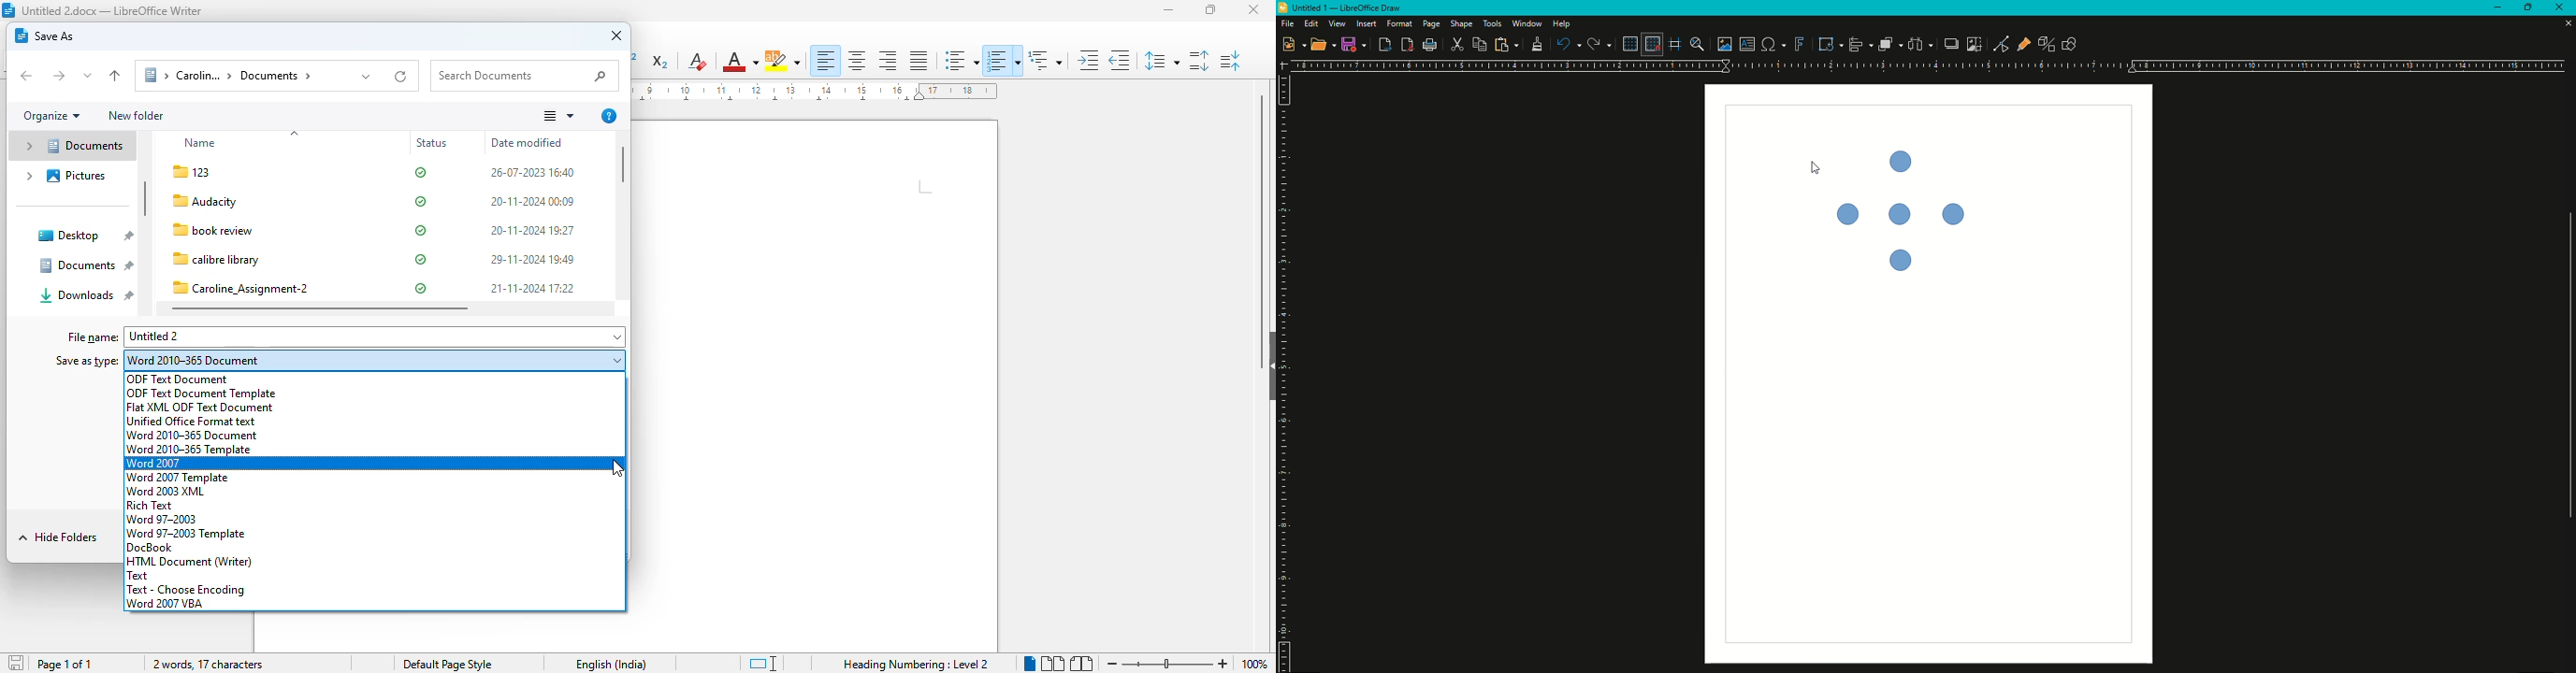 This screenshot has height=700, width=2576. I want to click on character highlighting color, so click(783, 61).